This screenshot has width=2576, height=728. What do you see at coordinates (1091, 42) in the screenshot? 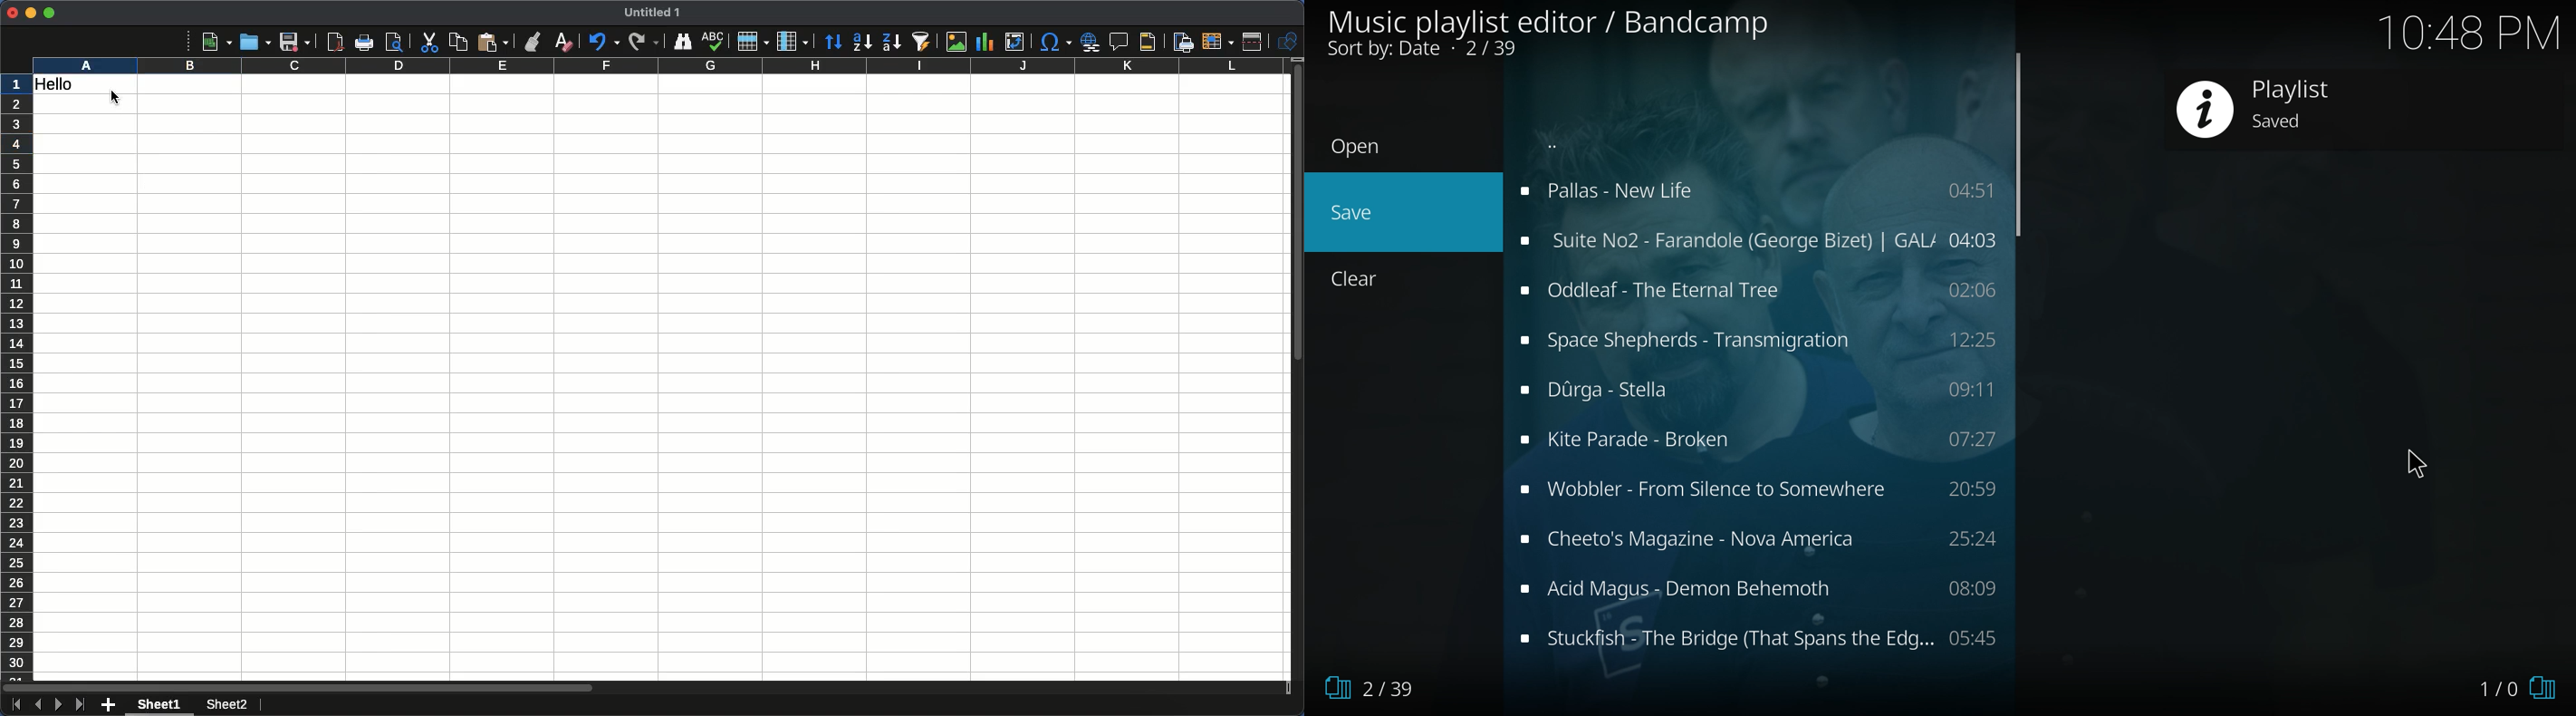
I see `Hyperlink` at bounding box center [1091, 42].